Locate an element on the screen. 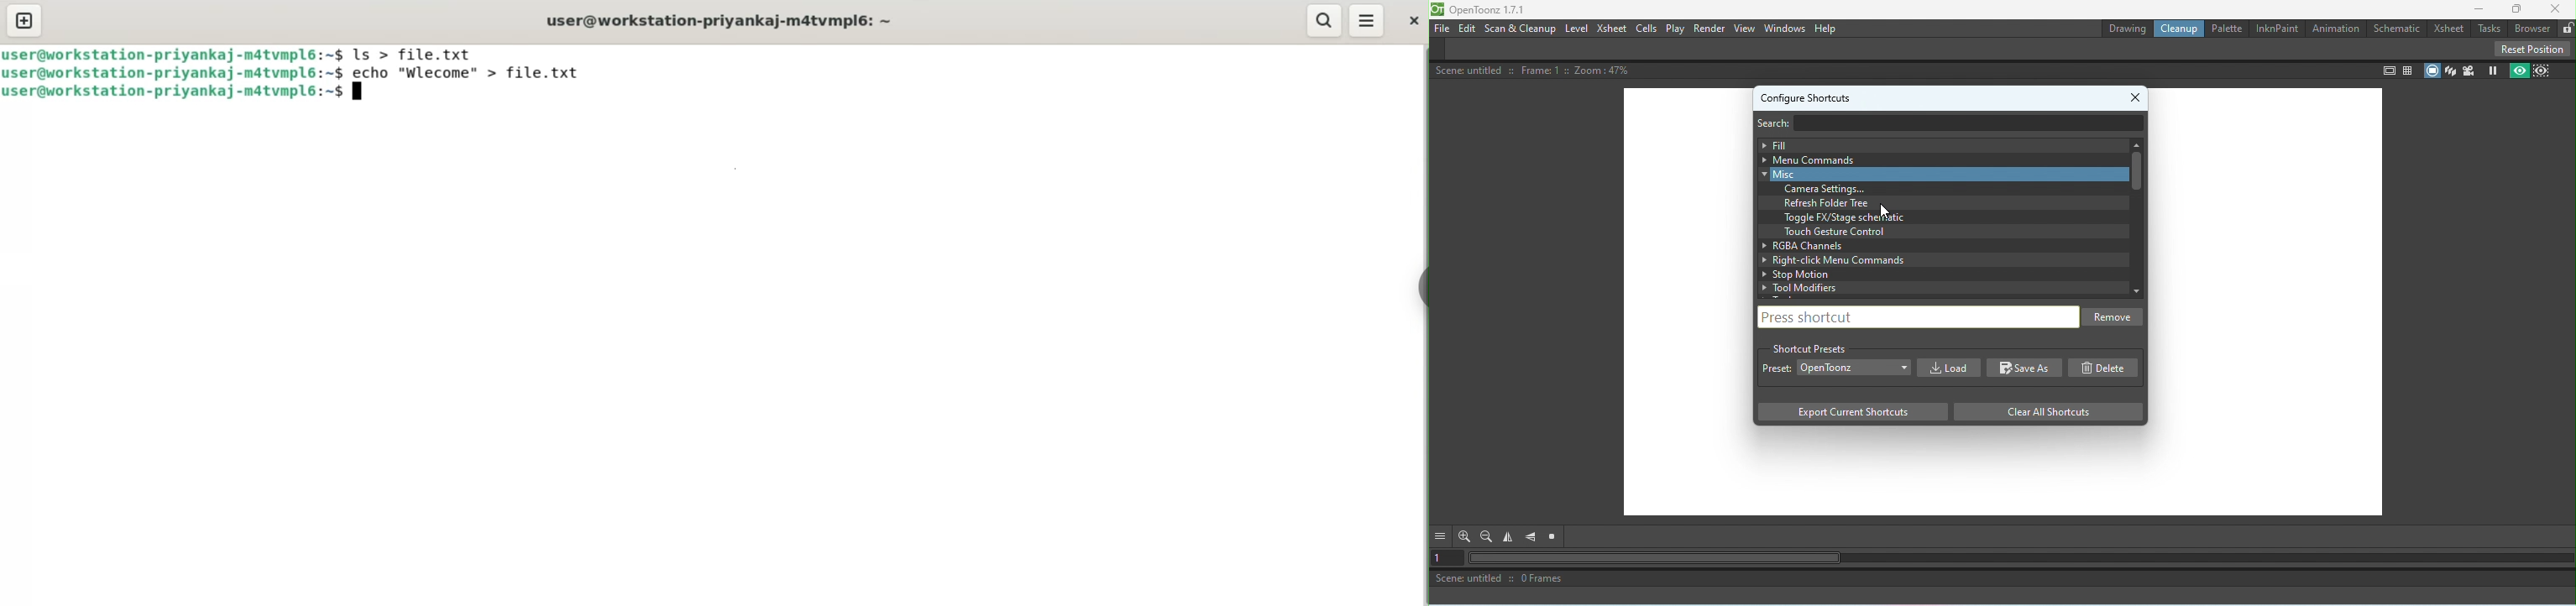 This screenshot has height=616, width=2576. Cursor is located at coordinates (1883, 211).